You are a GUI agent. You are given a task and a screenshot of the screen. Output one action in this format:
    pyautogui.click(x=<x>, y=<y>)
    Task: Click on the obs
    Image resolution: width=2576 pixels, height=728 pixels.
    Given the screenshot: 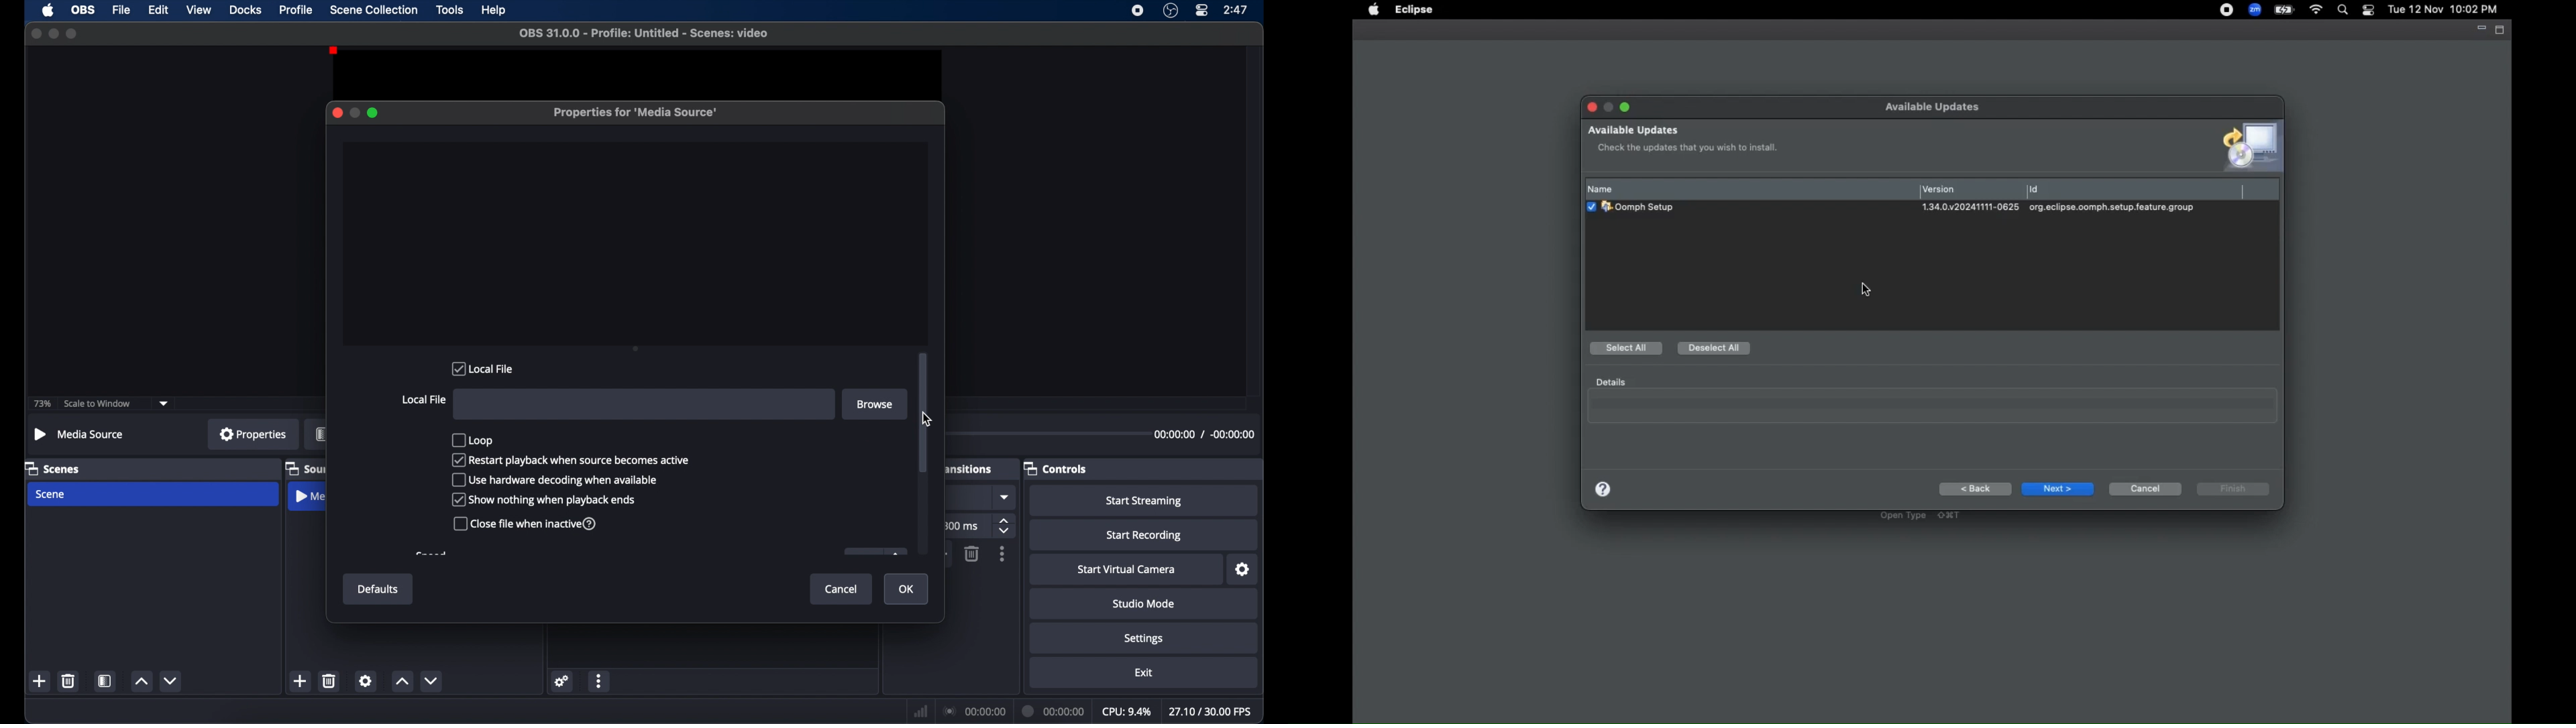 What is the action you would take?
    pyautogui.click(x=83, y=10)
    